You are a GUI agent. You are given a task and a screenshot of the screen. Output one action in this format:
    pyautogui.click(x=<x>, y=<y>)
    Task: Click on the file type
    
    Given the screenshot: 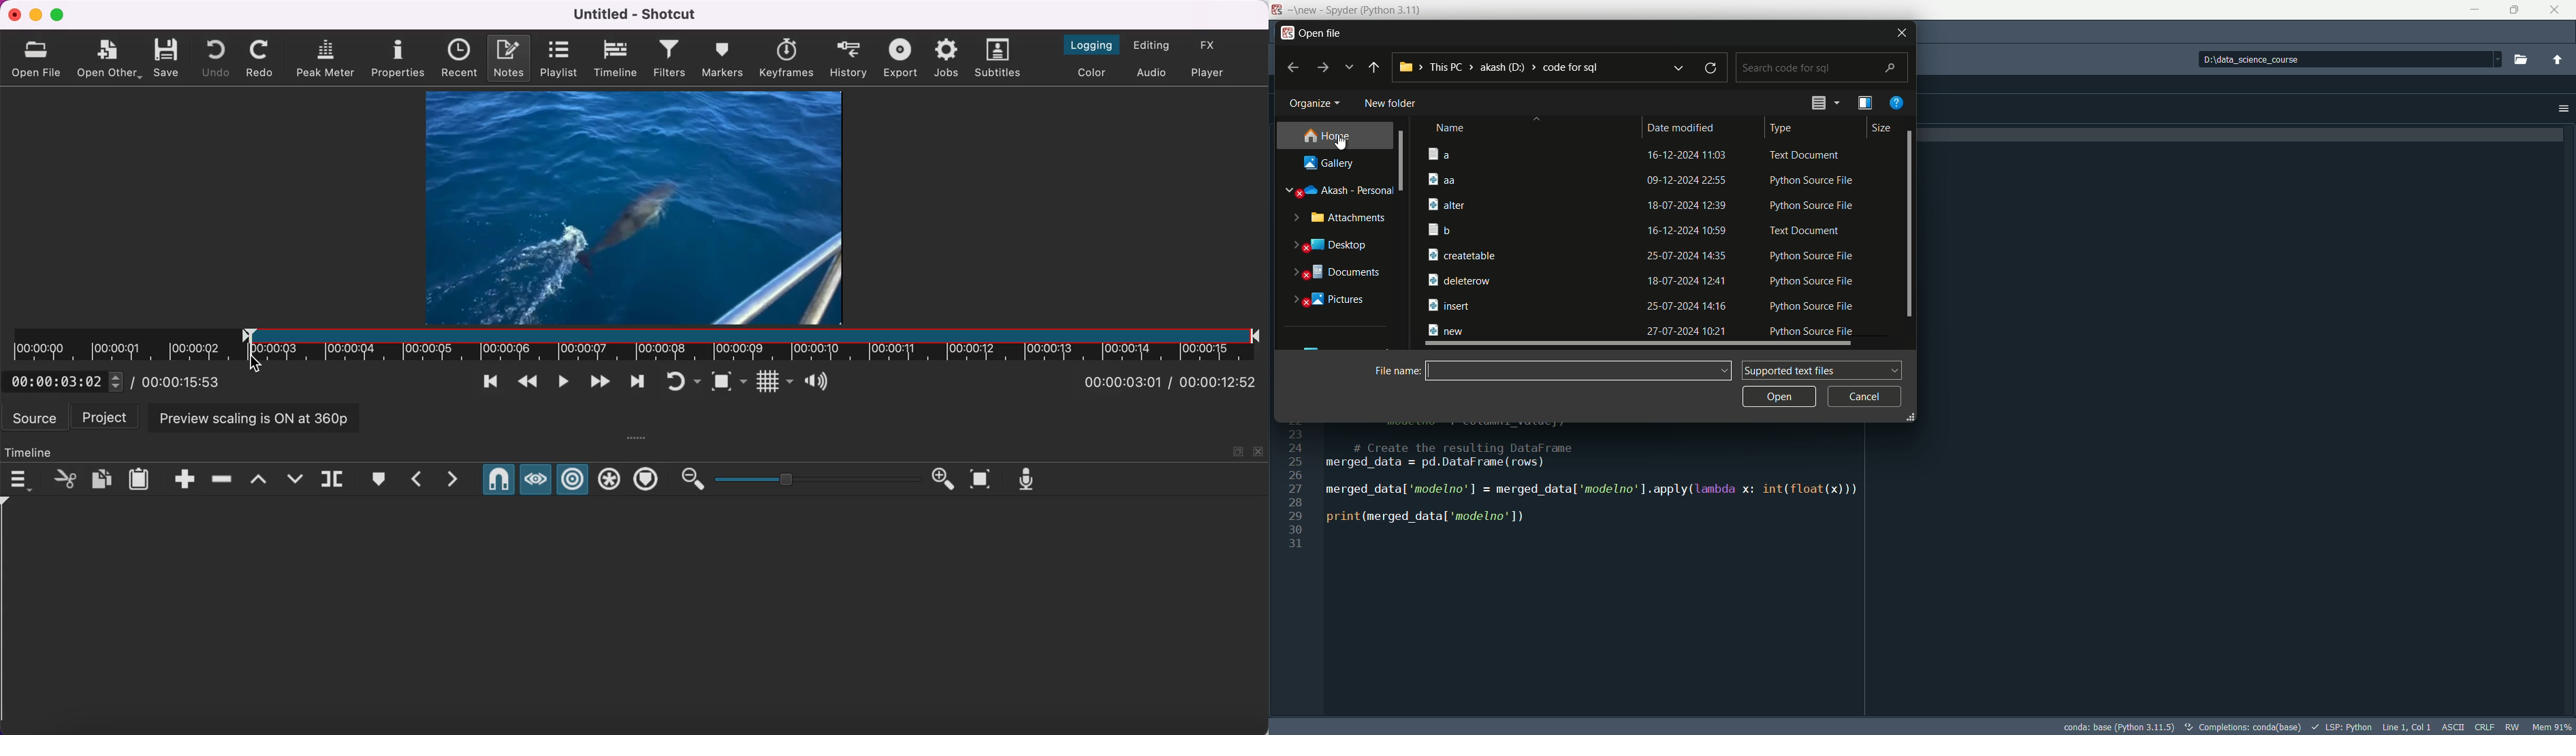 What is the action you would take?
    pyautogui.click(x=1815, y=307)
    